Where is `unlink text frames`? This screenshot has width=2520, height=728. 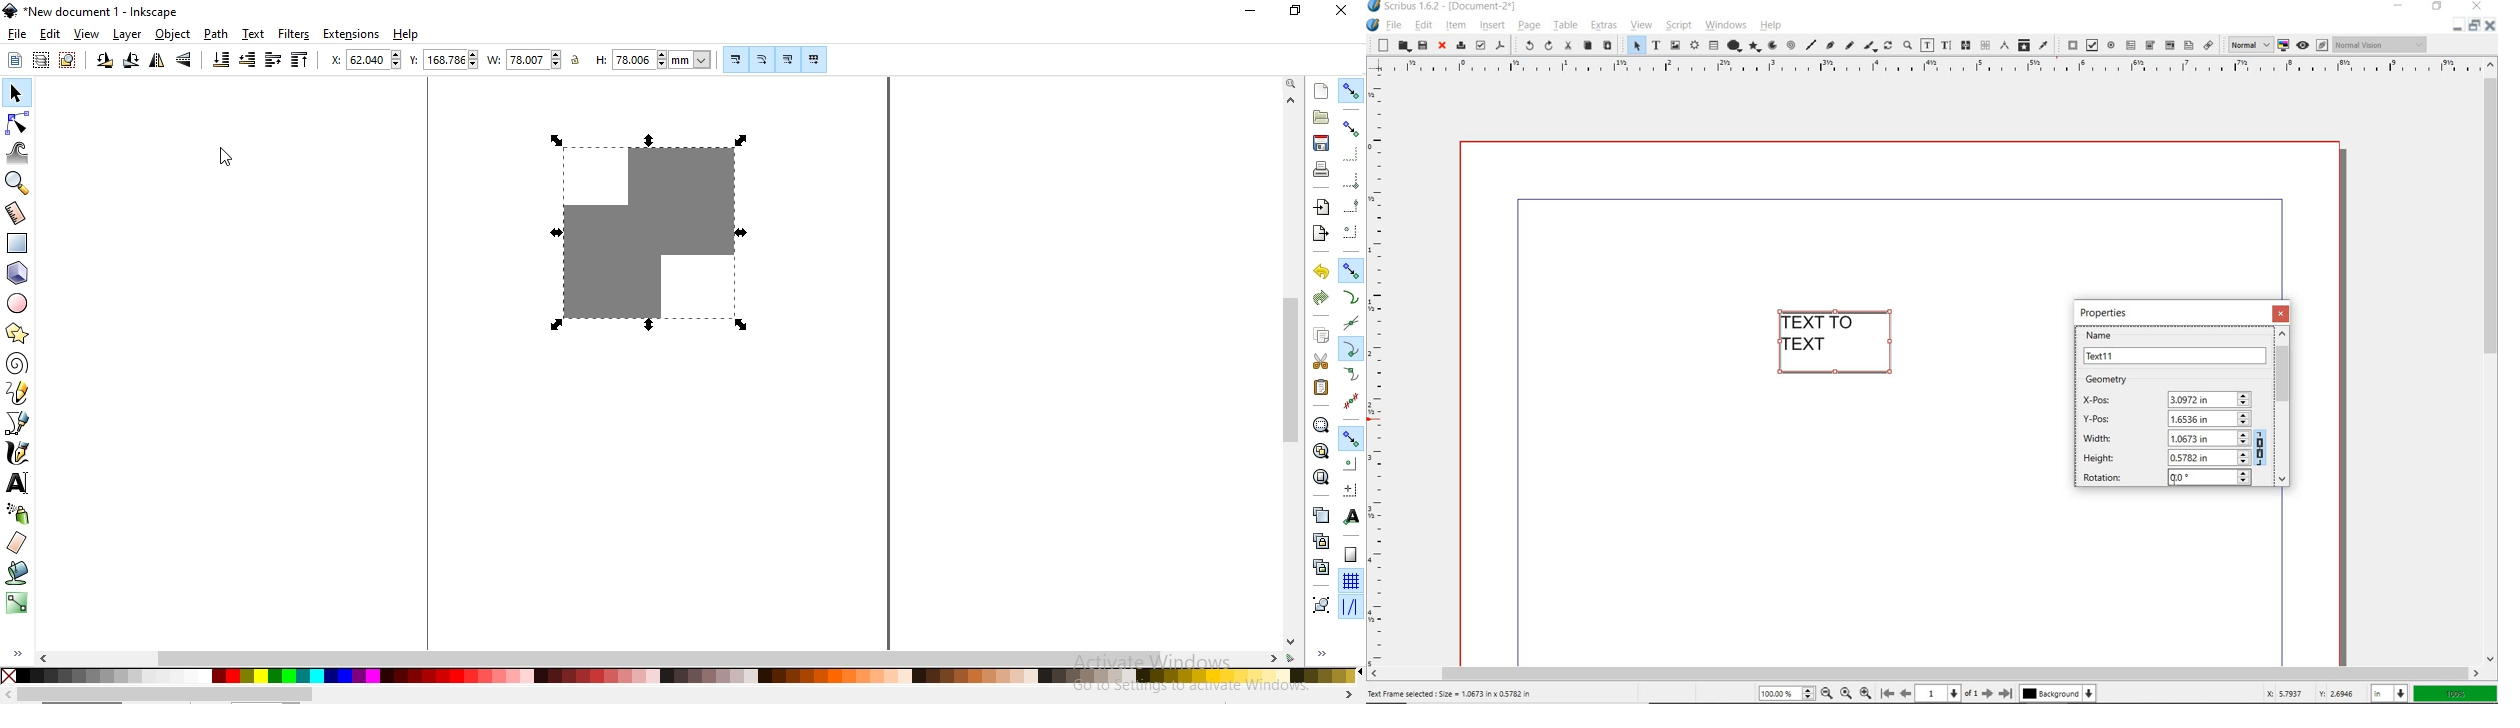 unlink text frames is located at coordinates (1985, 46).